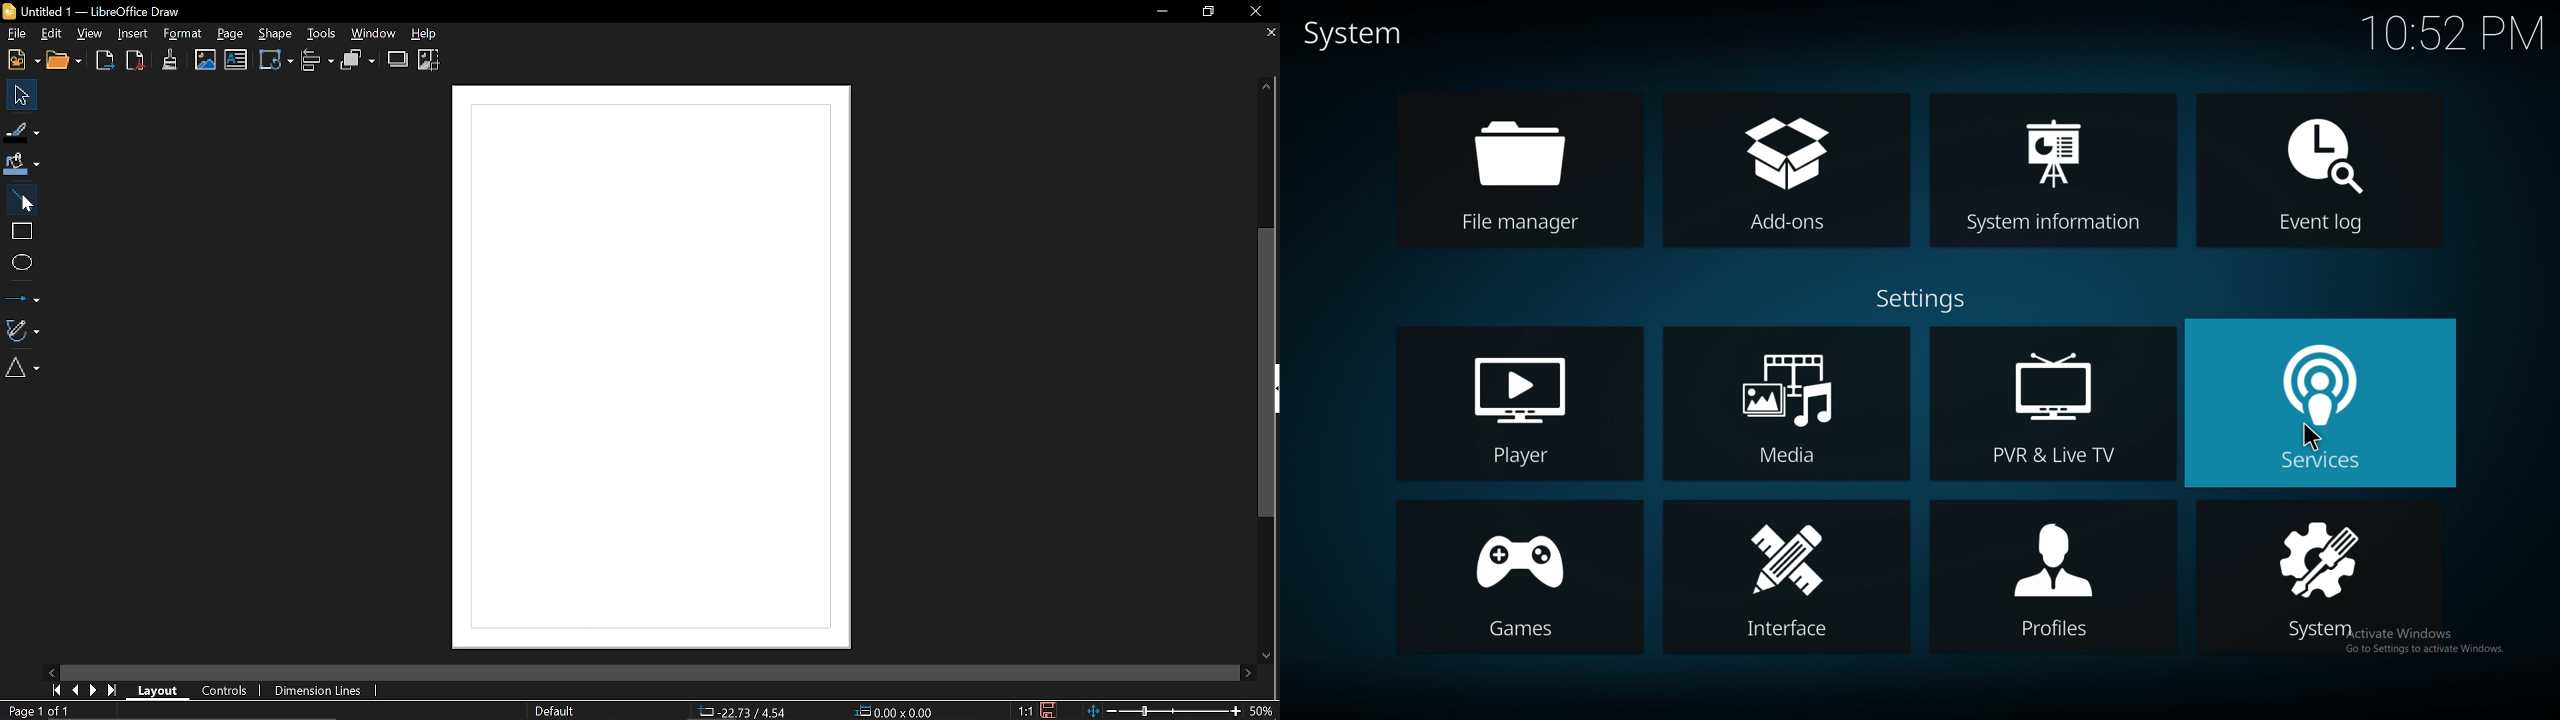 The height and width of the screenshot is (728, 2576). Describe the element at coordinates (102, 11) in the screenshot. I see `Current window` at that location.